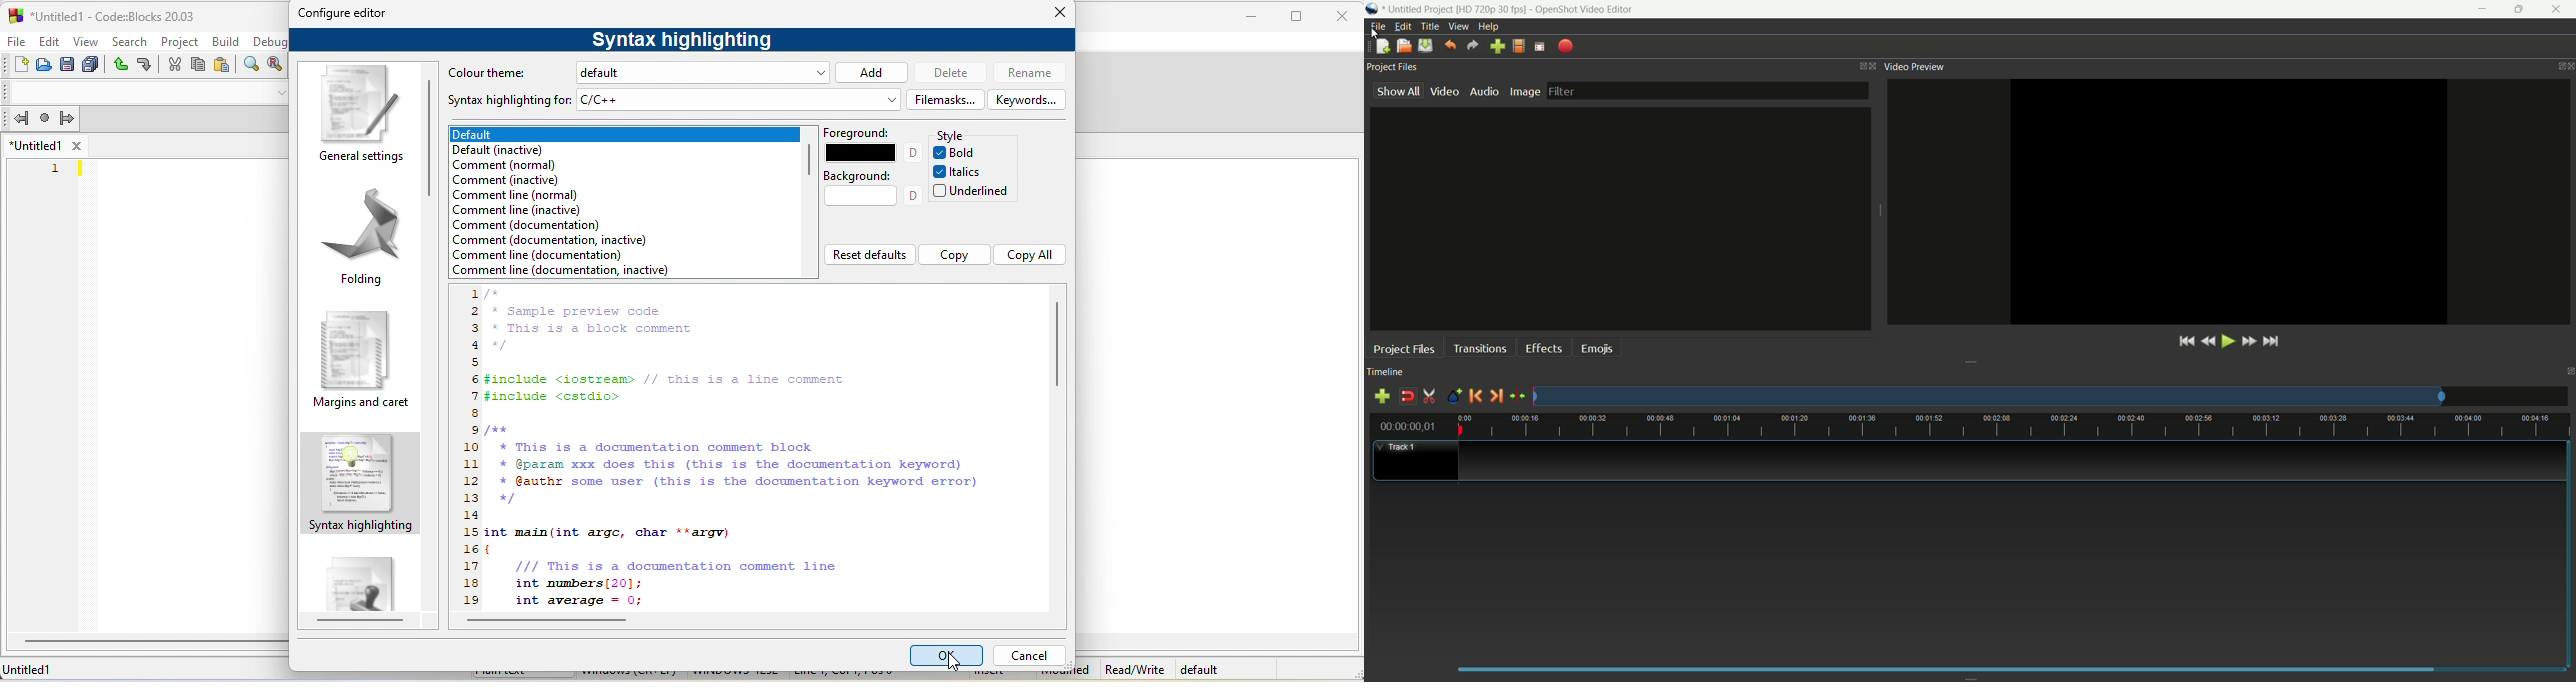 The image size is (2576, 700). What do you see at coordinates (505, 180) in the screenshot?
I see `comment inactive` at bounding box center [505, 180].